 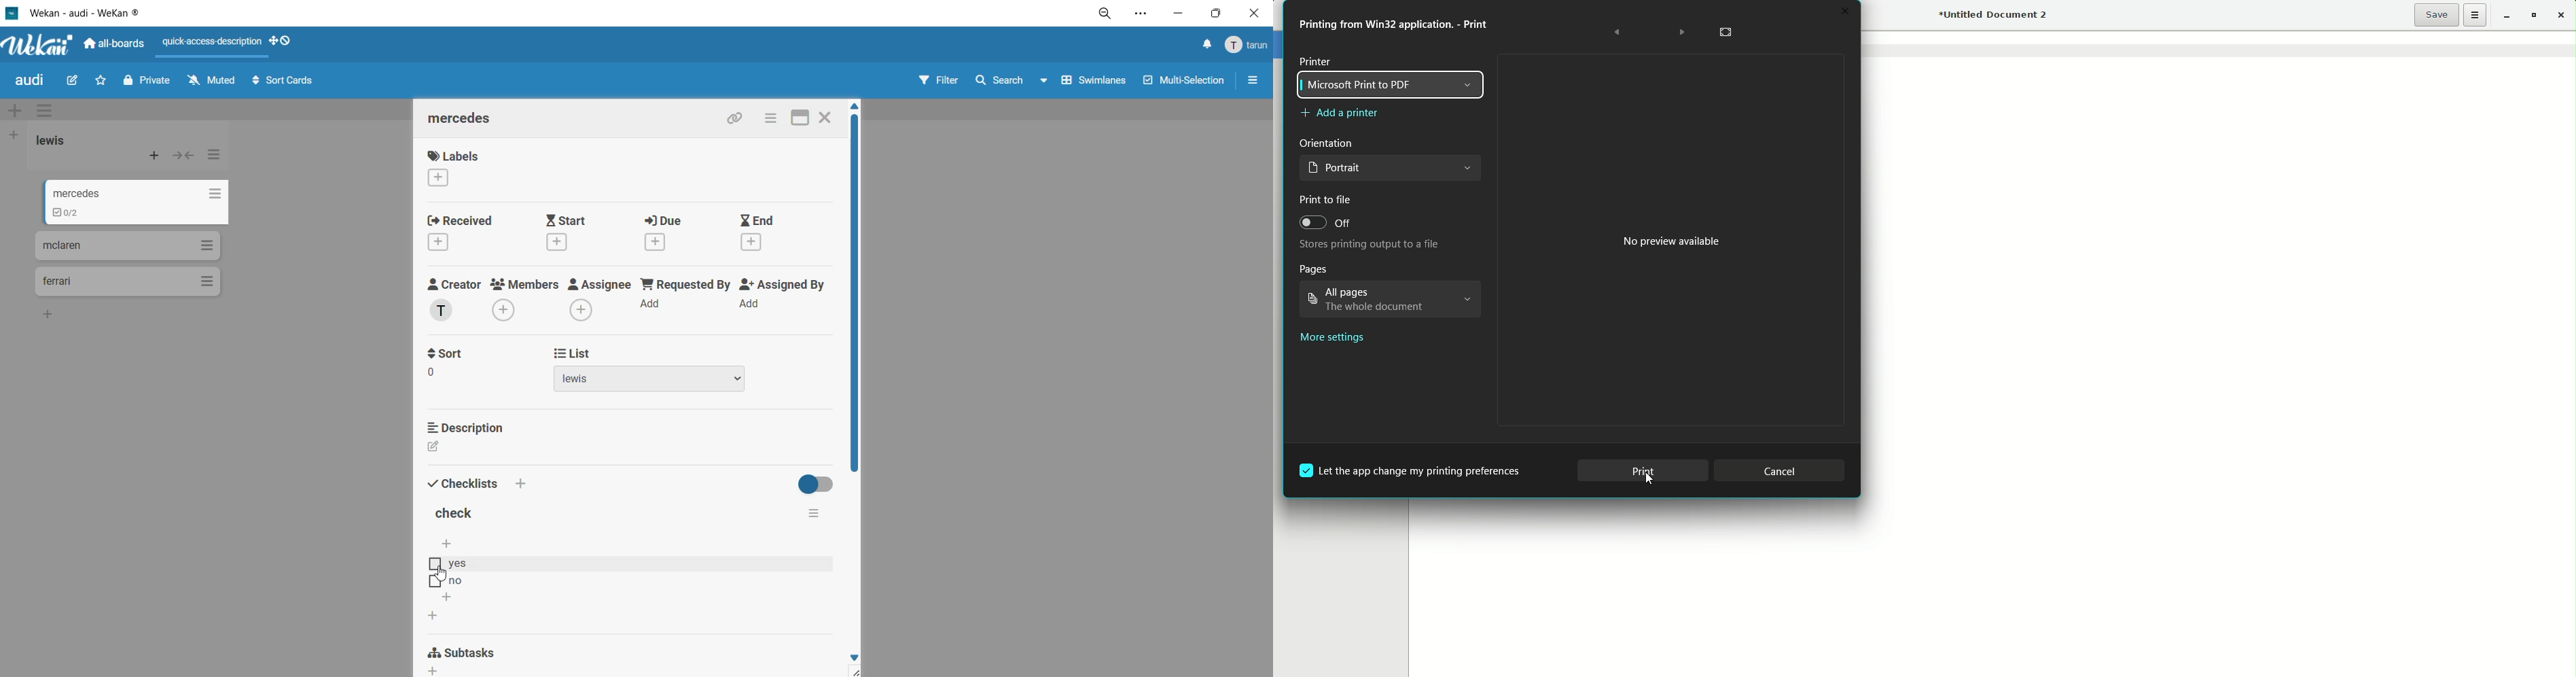 I want to click on list title, so click(x=66, y=142).